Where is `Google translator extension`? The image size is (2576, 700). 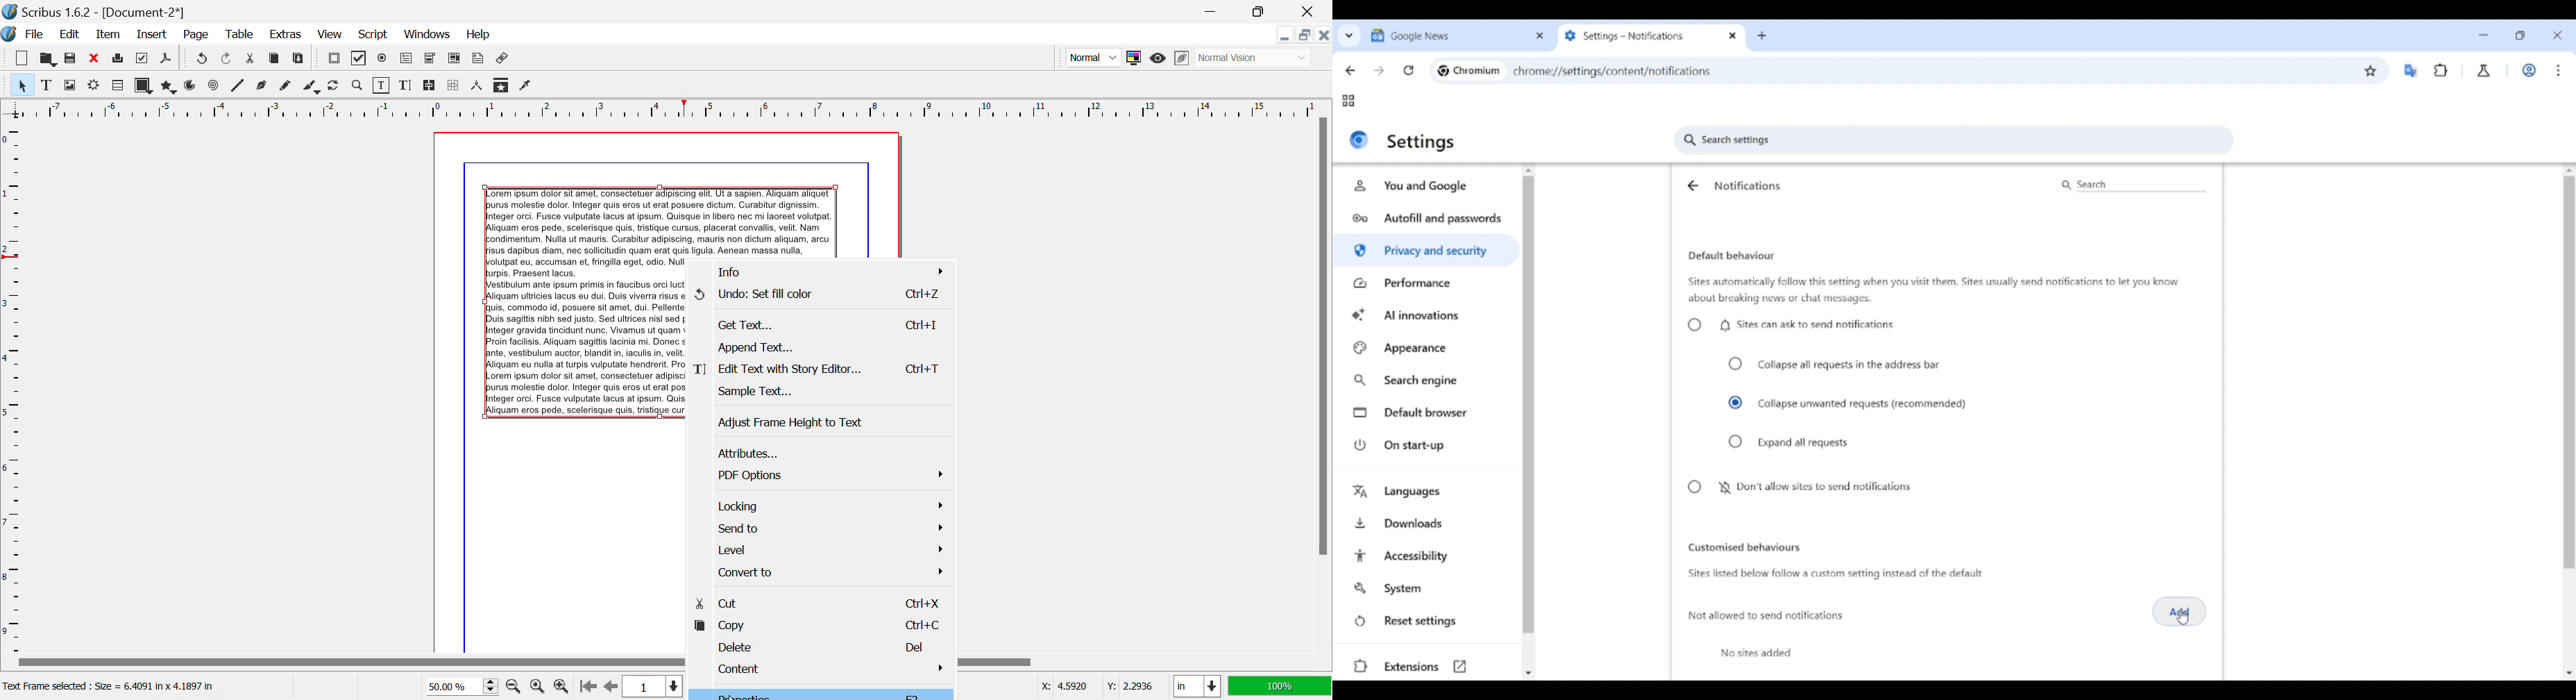 Google translator extension is located at coordinates (2410, 71).